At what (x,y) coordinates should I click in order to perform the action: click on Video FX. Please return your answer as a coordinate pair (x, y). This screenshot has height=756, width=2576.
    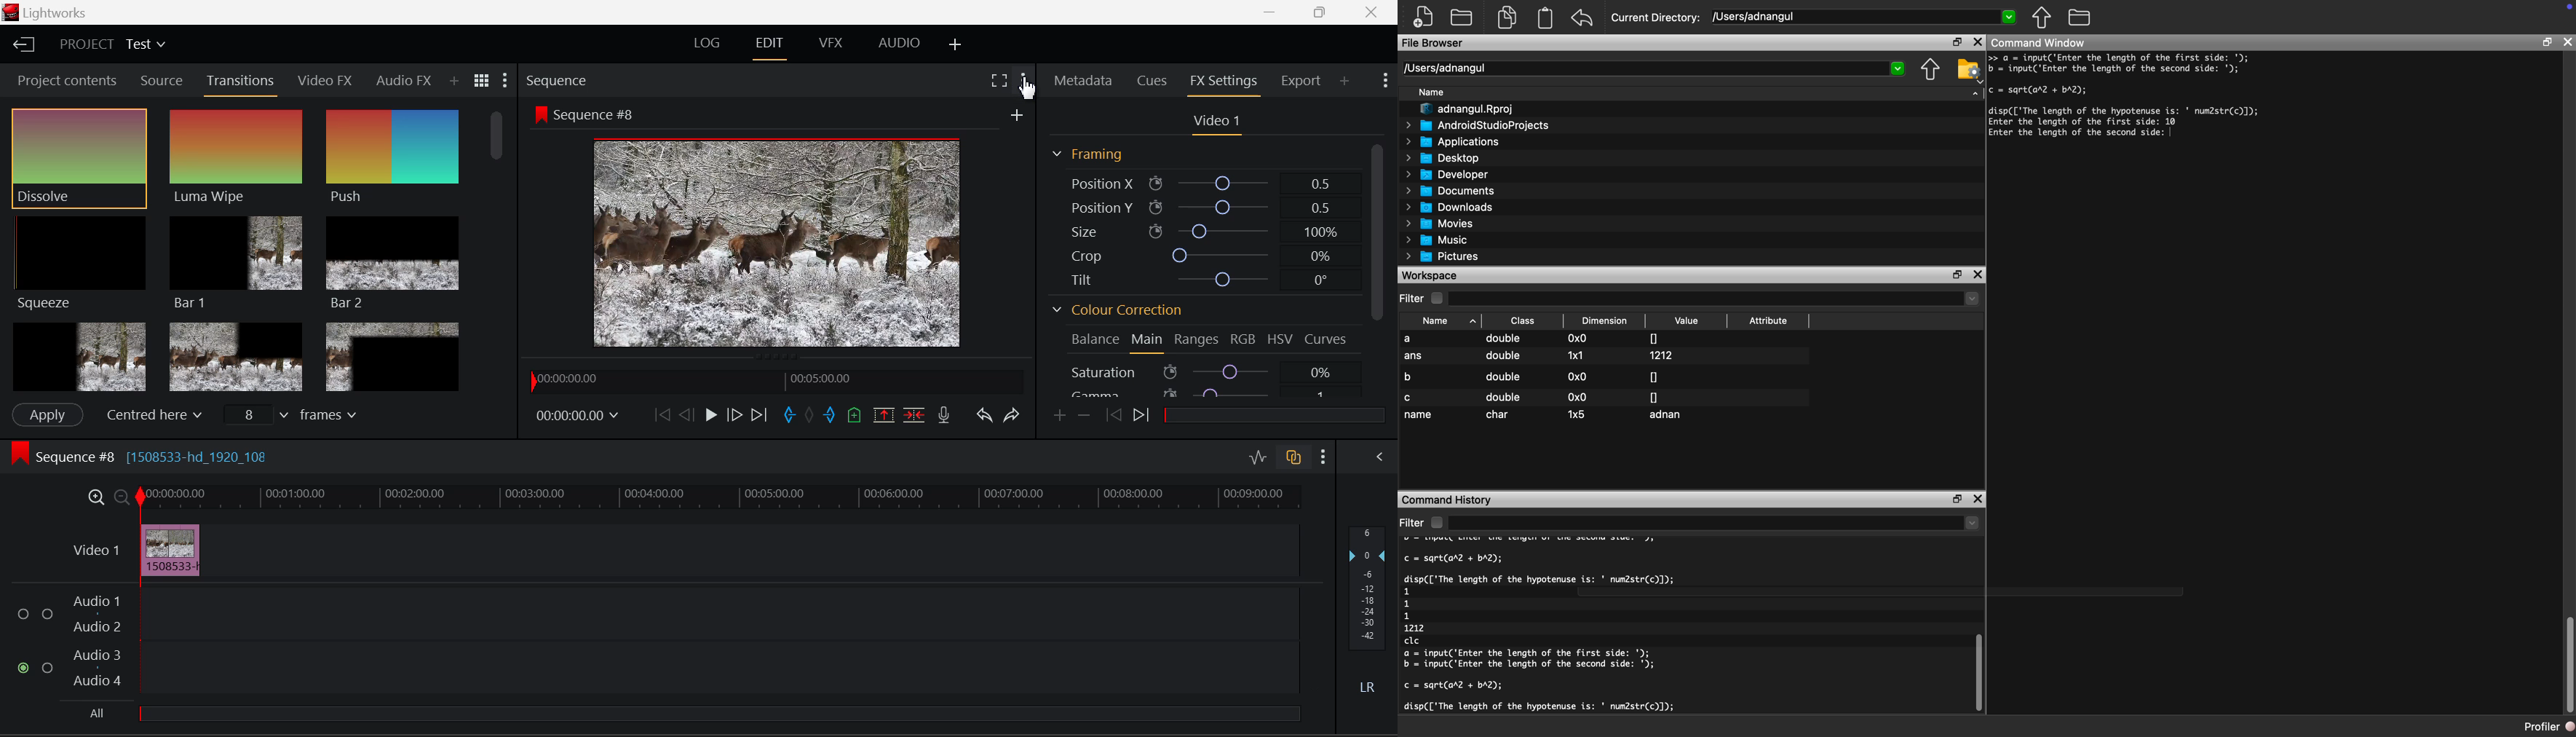
    Looking at the image, I should click on (326, 82).